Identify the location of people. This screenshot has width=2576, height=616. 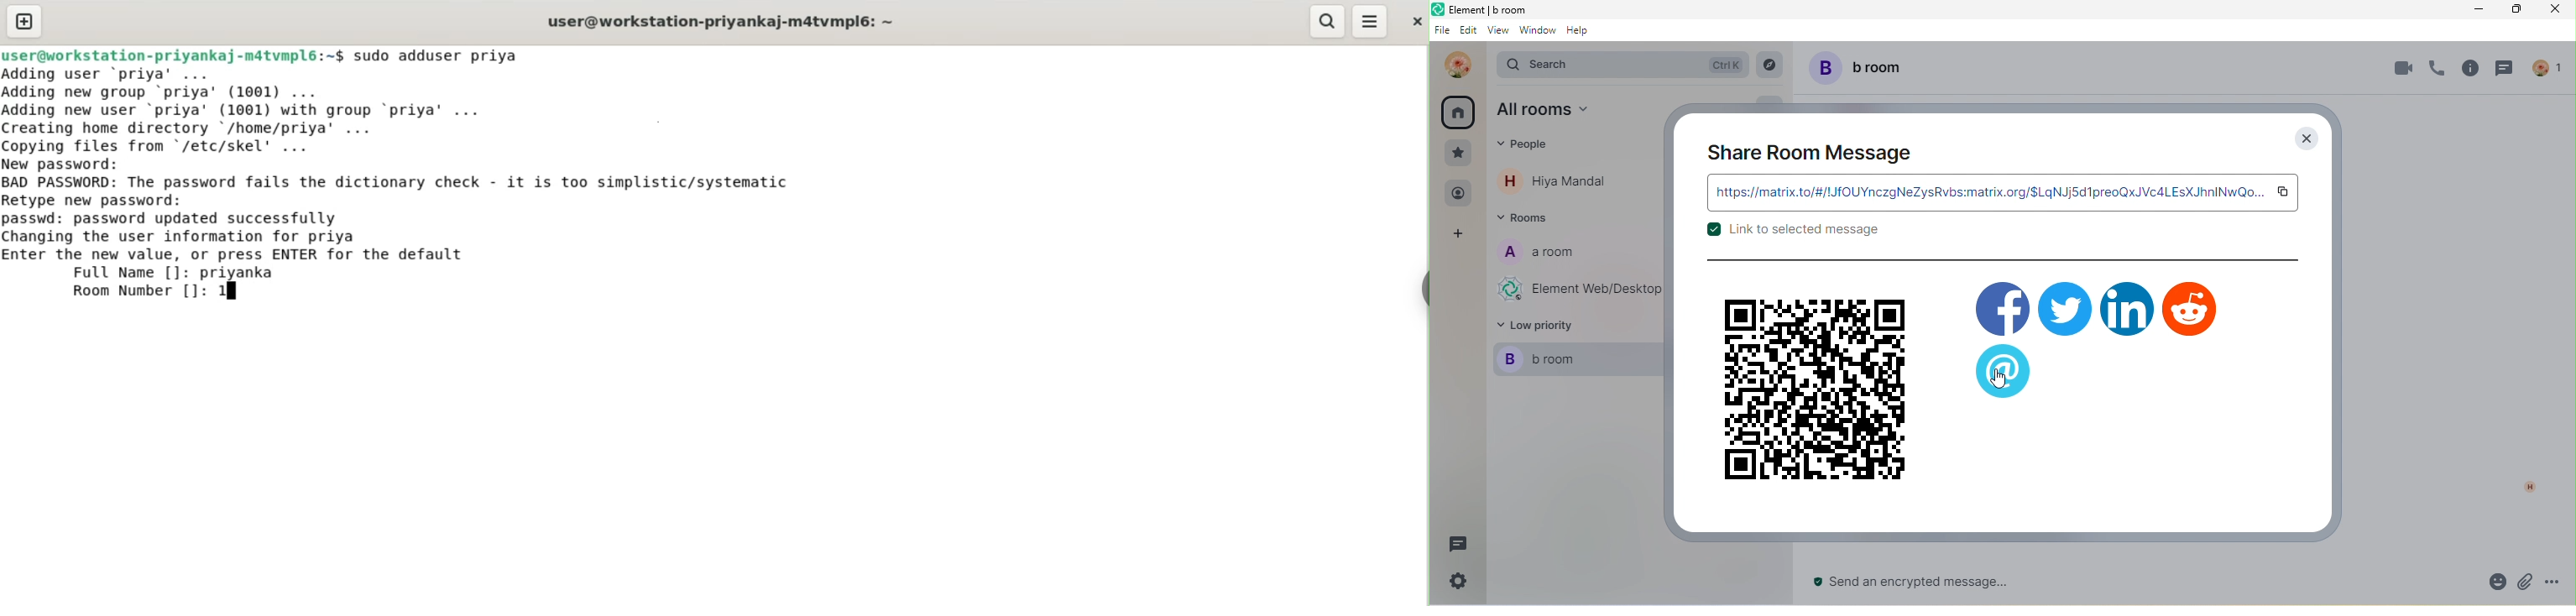
(1533, 149).